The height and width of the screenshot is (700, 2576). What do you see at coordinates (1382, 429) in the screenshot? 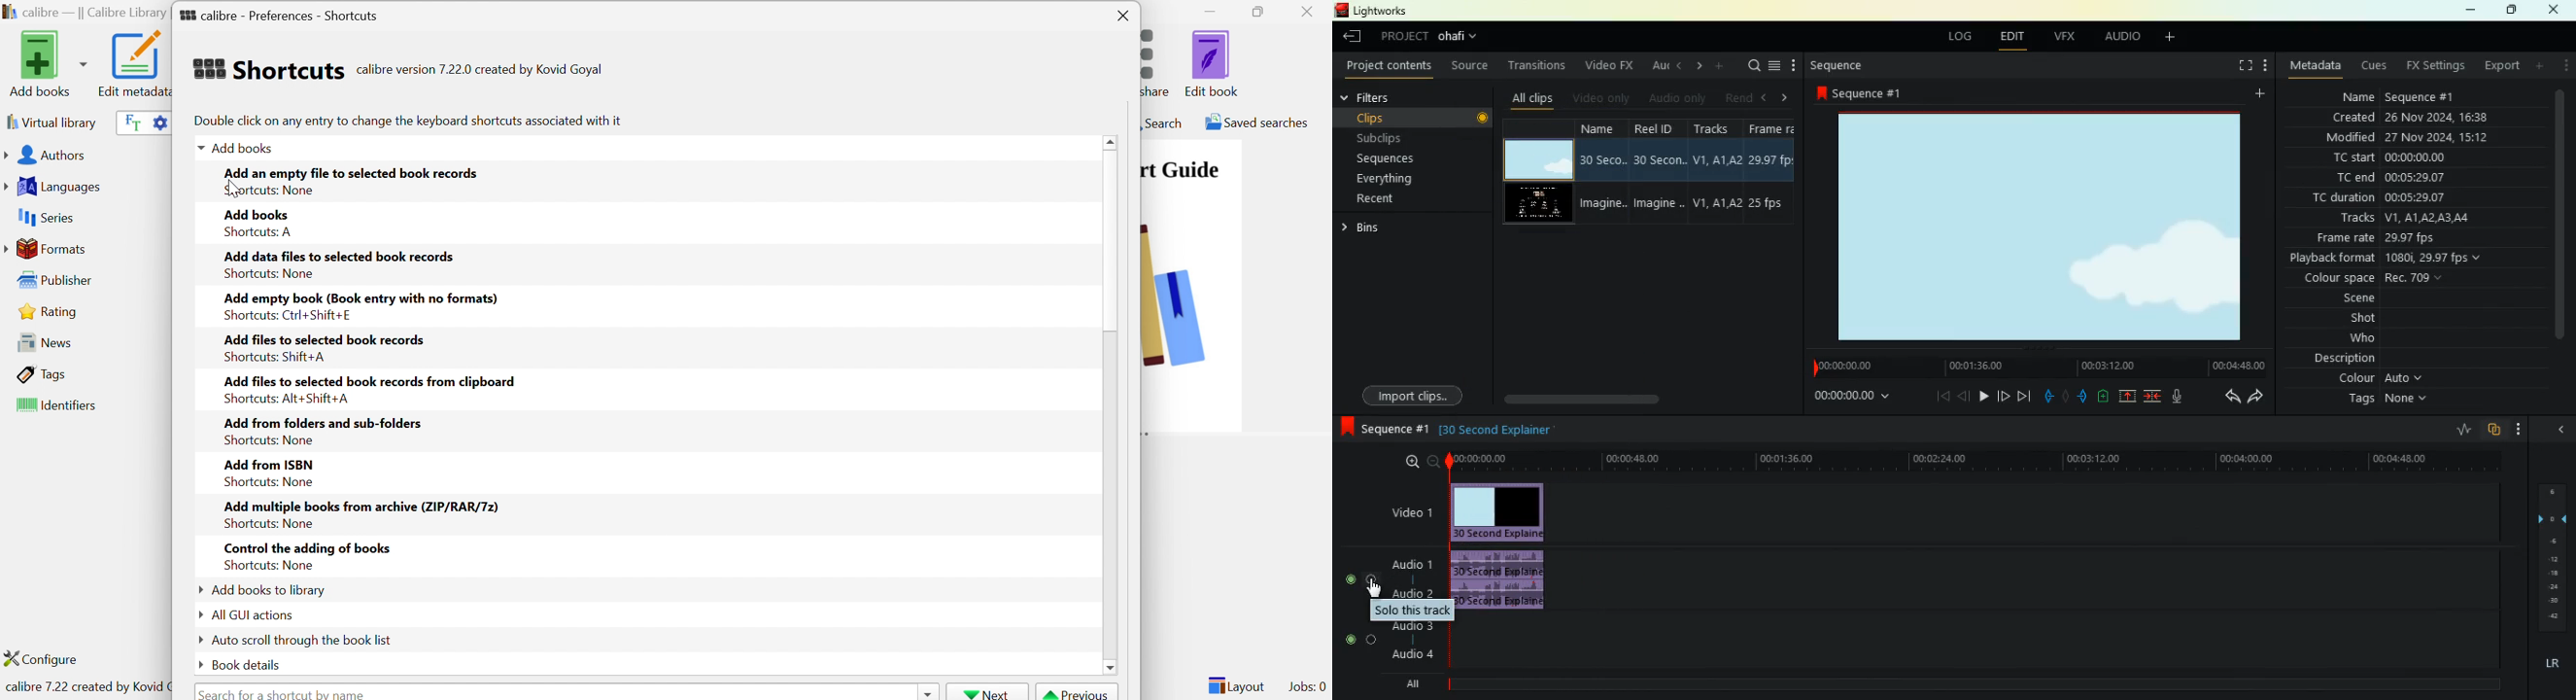
I see `sequence` at bounding box center [1382, 429].